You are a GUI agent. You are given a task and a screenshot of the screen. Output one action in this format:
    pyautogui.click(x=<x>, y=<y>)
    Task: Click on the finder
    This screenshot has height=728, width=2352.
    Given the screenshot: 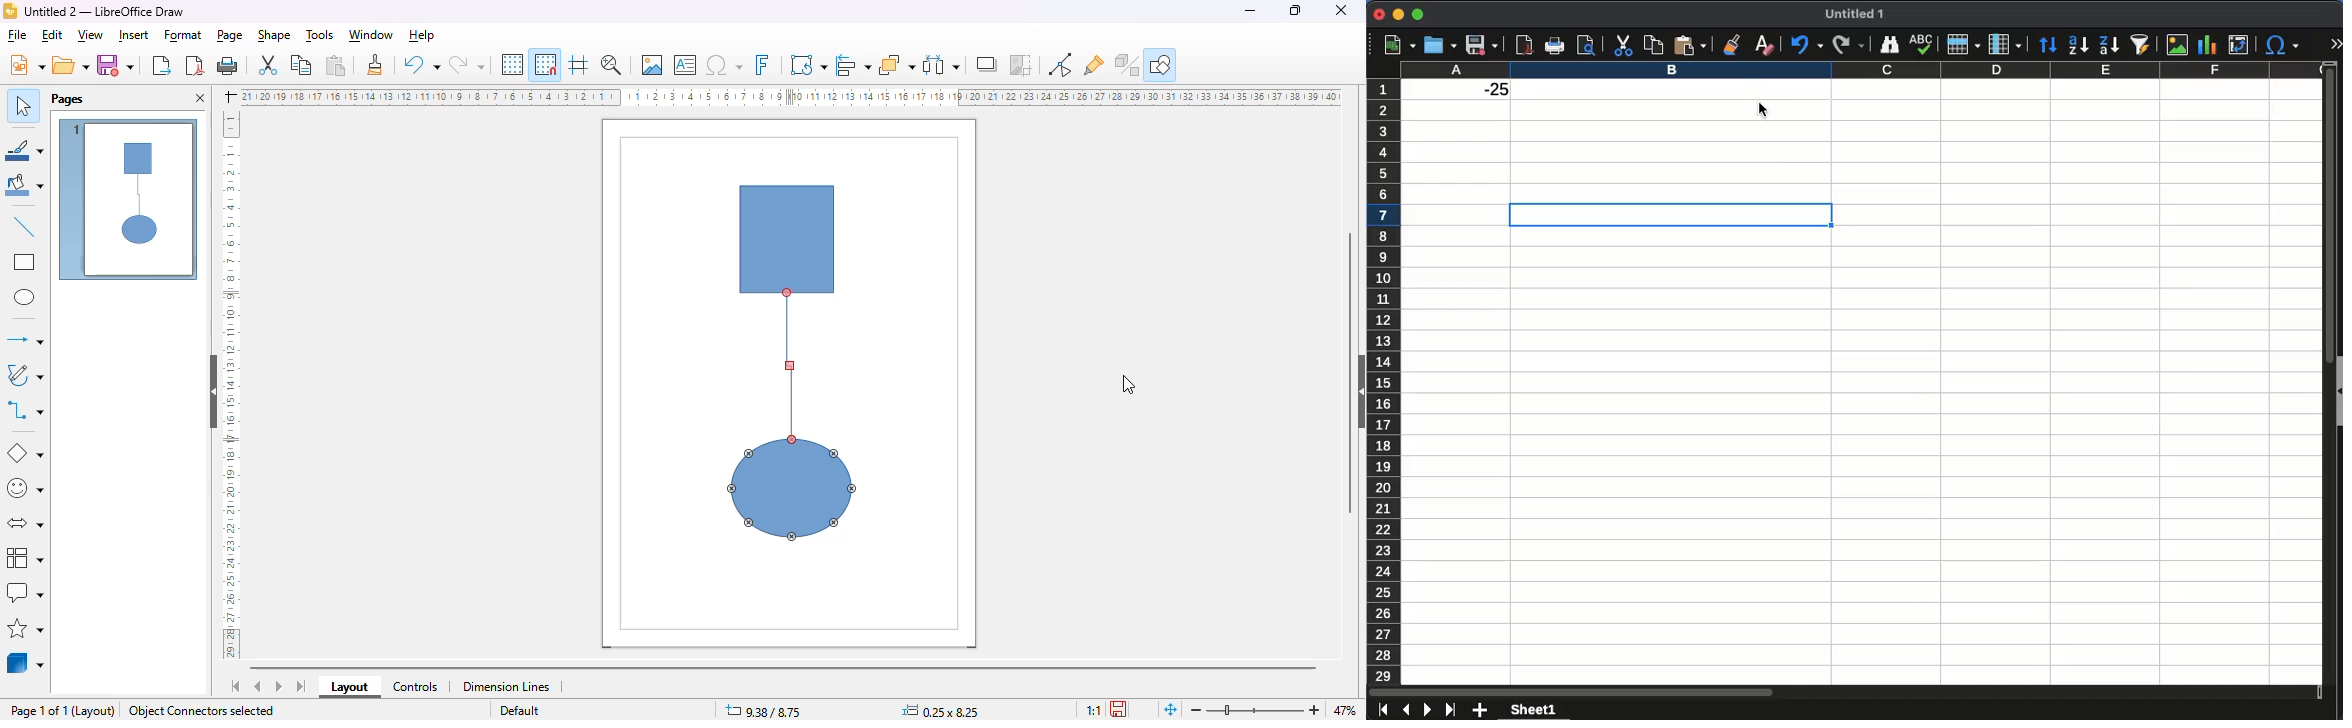 What is the action you would take?
    pyautogui.click(x=1891, y=45)
    